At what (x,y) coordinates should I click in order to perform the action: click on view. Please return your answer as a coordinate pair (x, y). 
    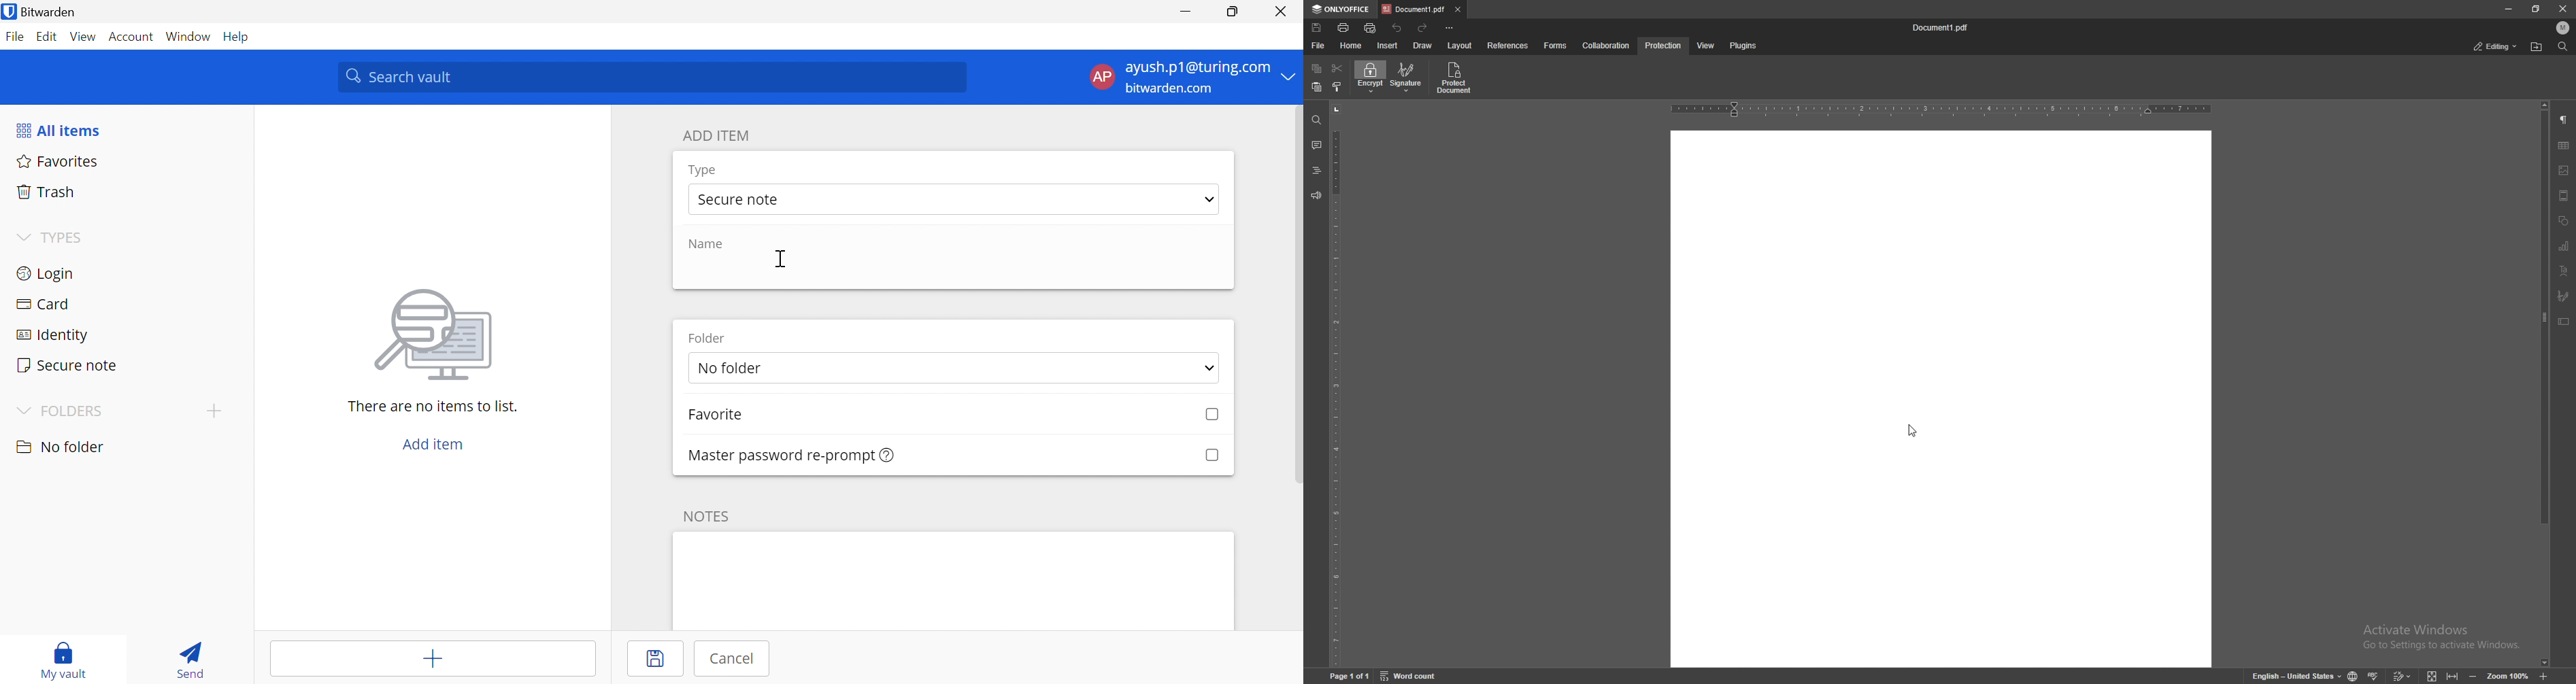
    Looking at the image, I should click on (1706, 46).